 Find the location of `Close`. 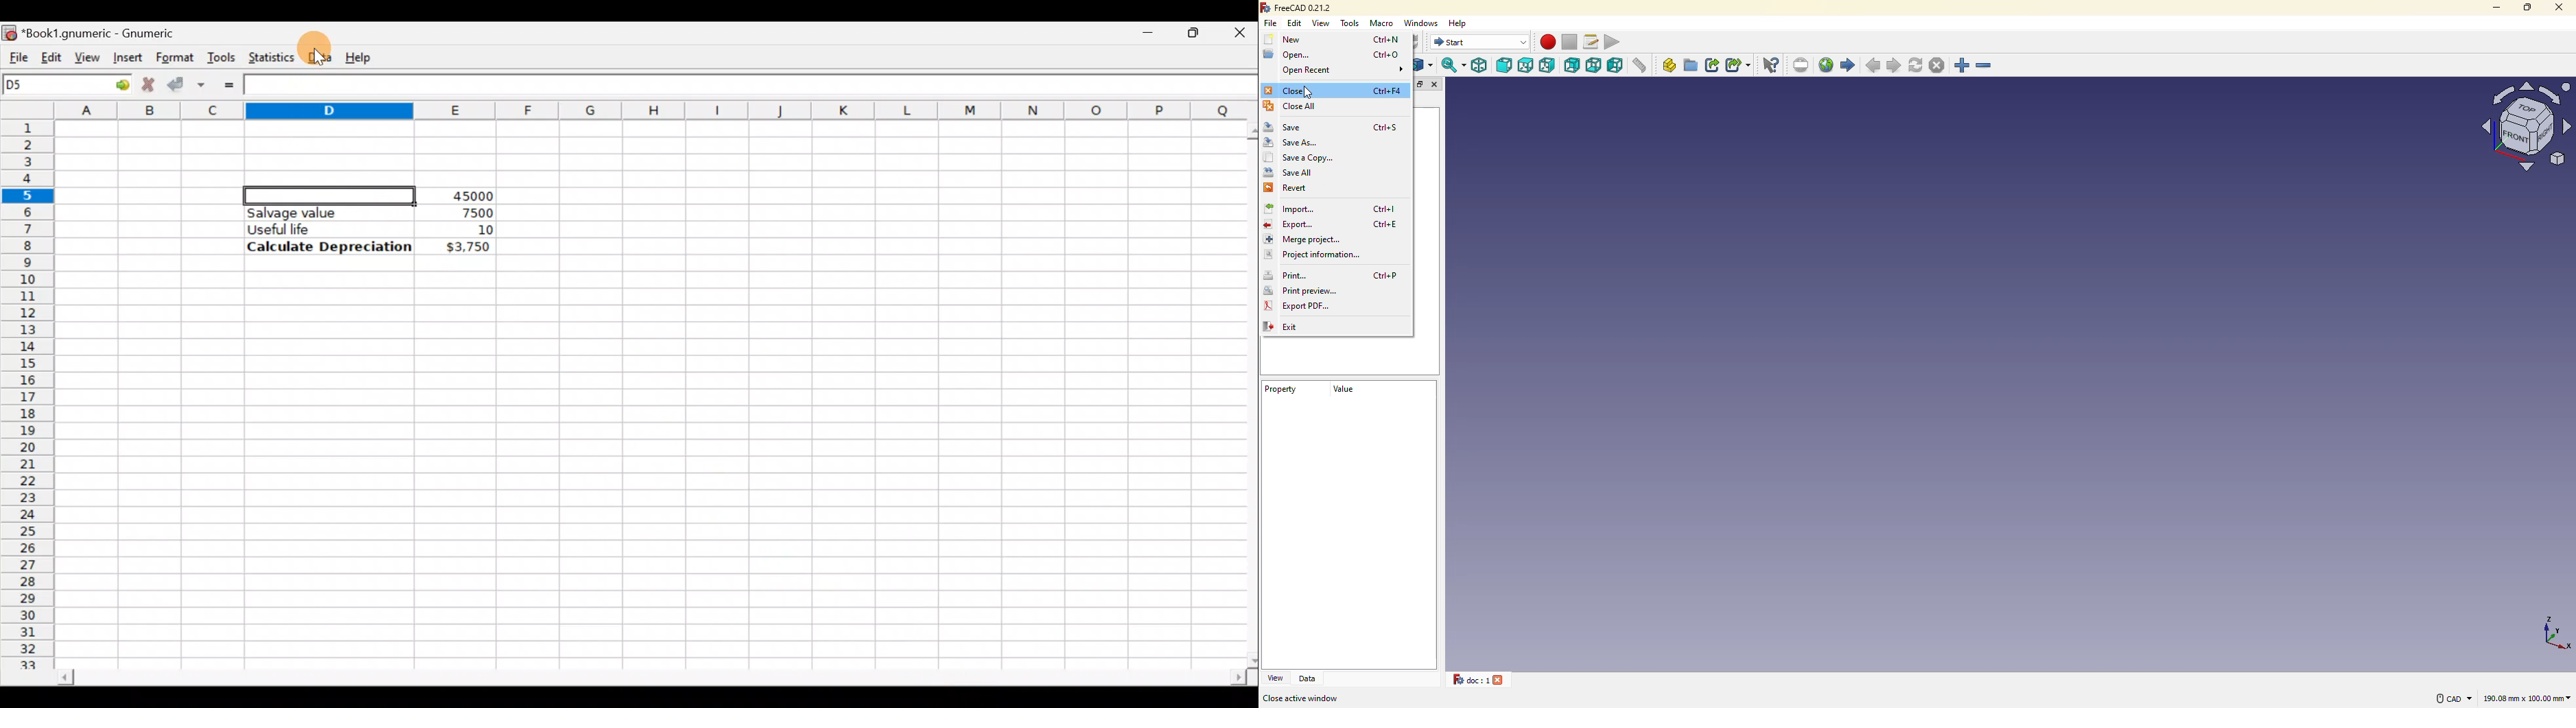

Close is located at coordinates (1243, 31).